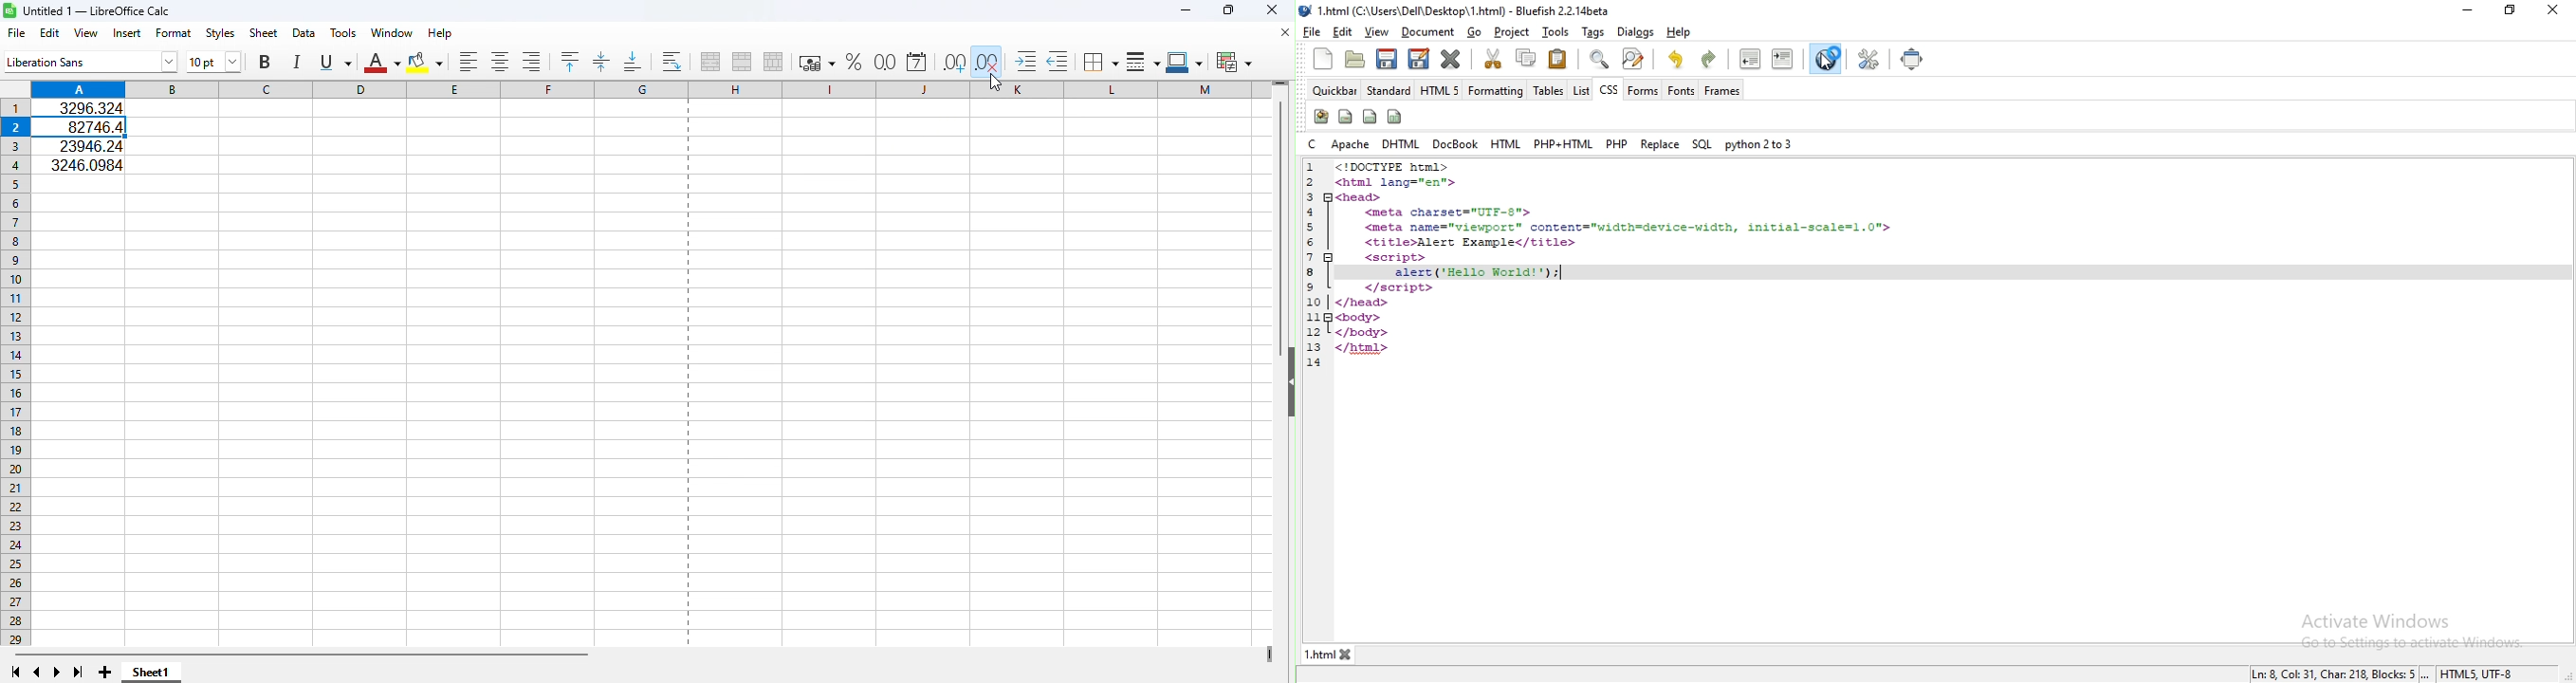  What do you see at coordinates (2554, 10) in the screenshot?
I see `close` at bounding box center [2554, 10].